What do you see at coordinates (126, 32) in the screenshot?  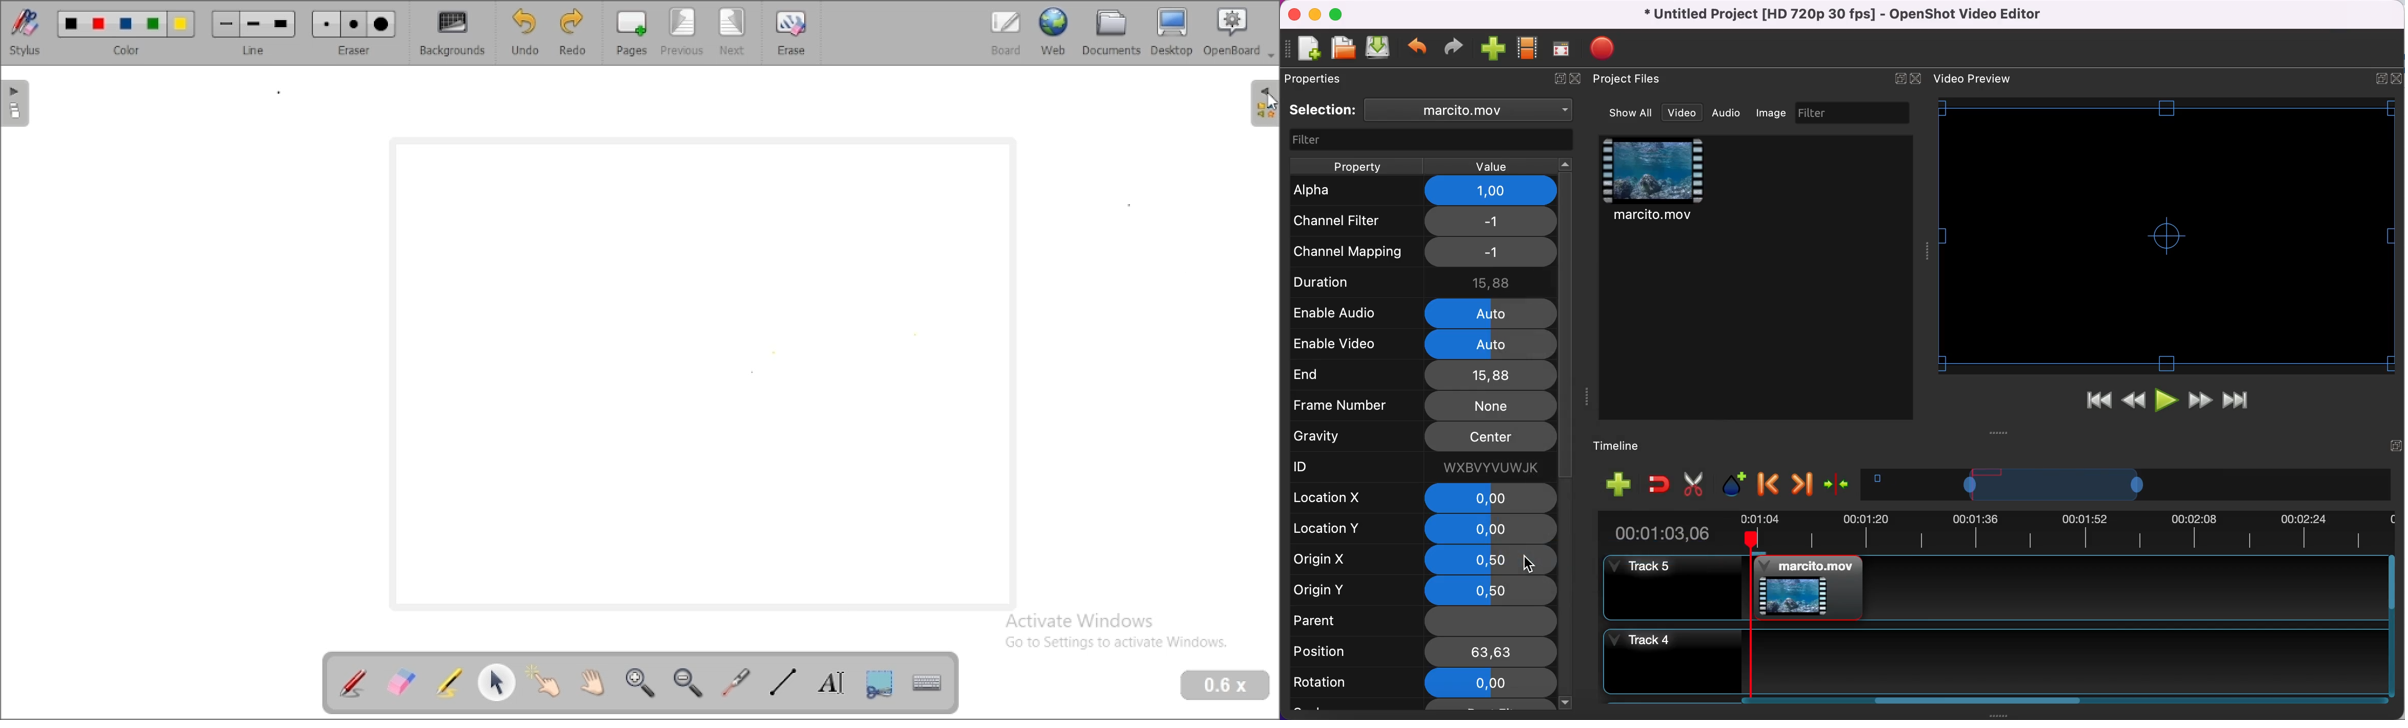 I see `color` at bounding box center [126, 32].